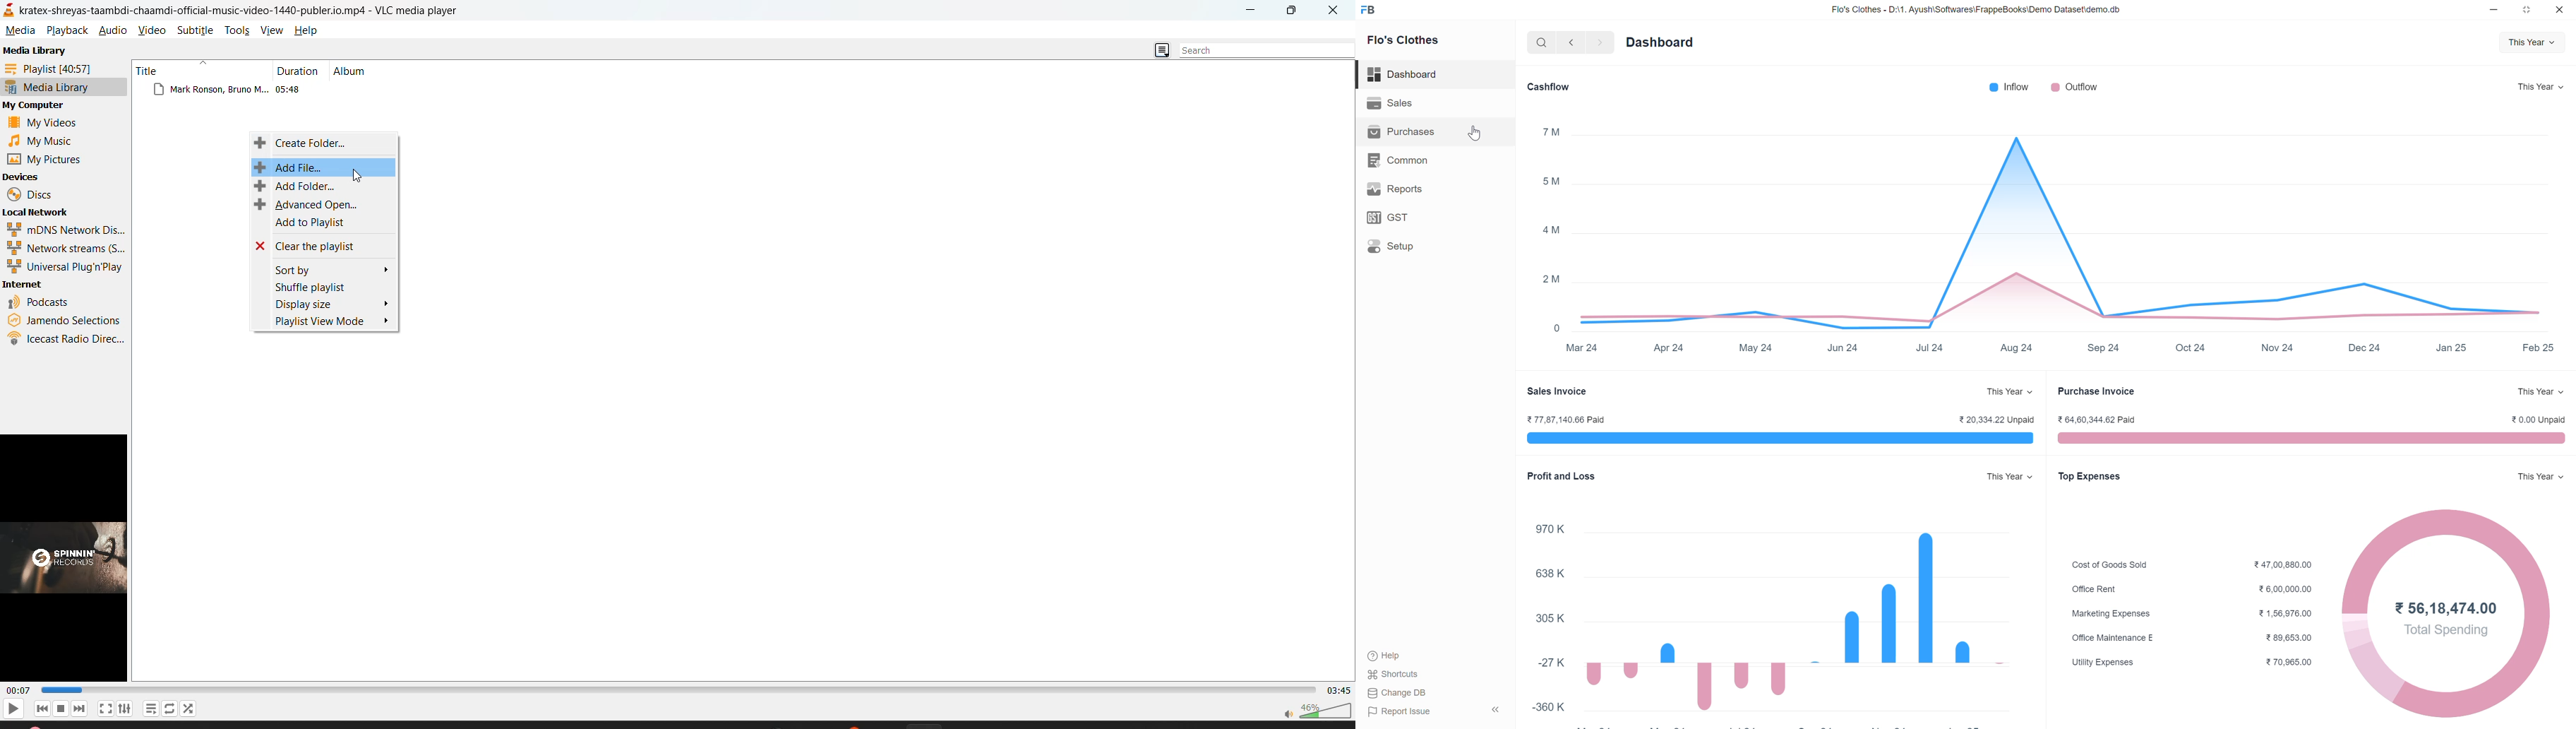 Image resolution: width=2576 pixels, height=756 pixels. Describe the element at coordinates (1405, 74) in the screenshot. I see `Dashboard` at that location.